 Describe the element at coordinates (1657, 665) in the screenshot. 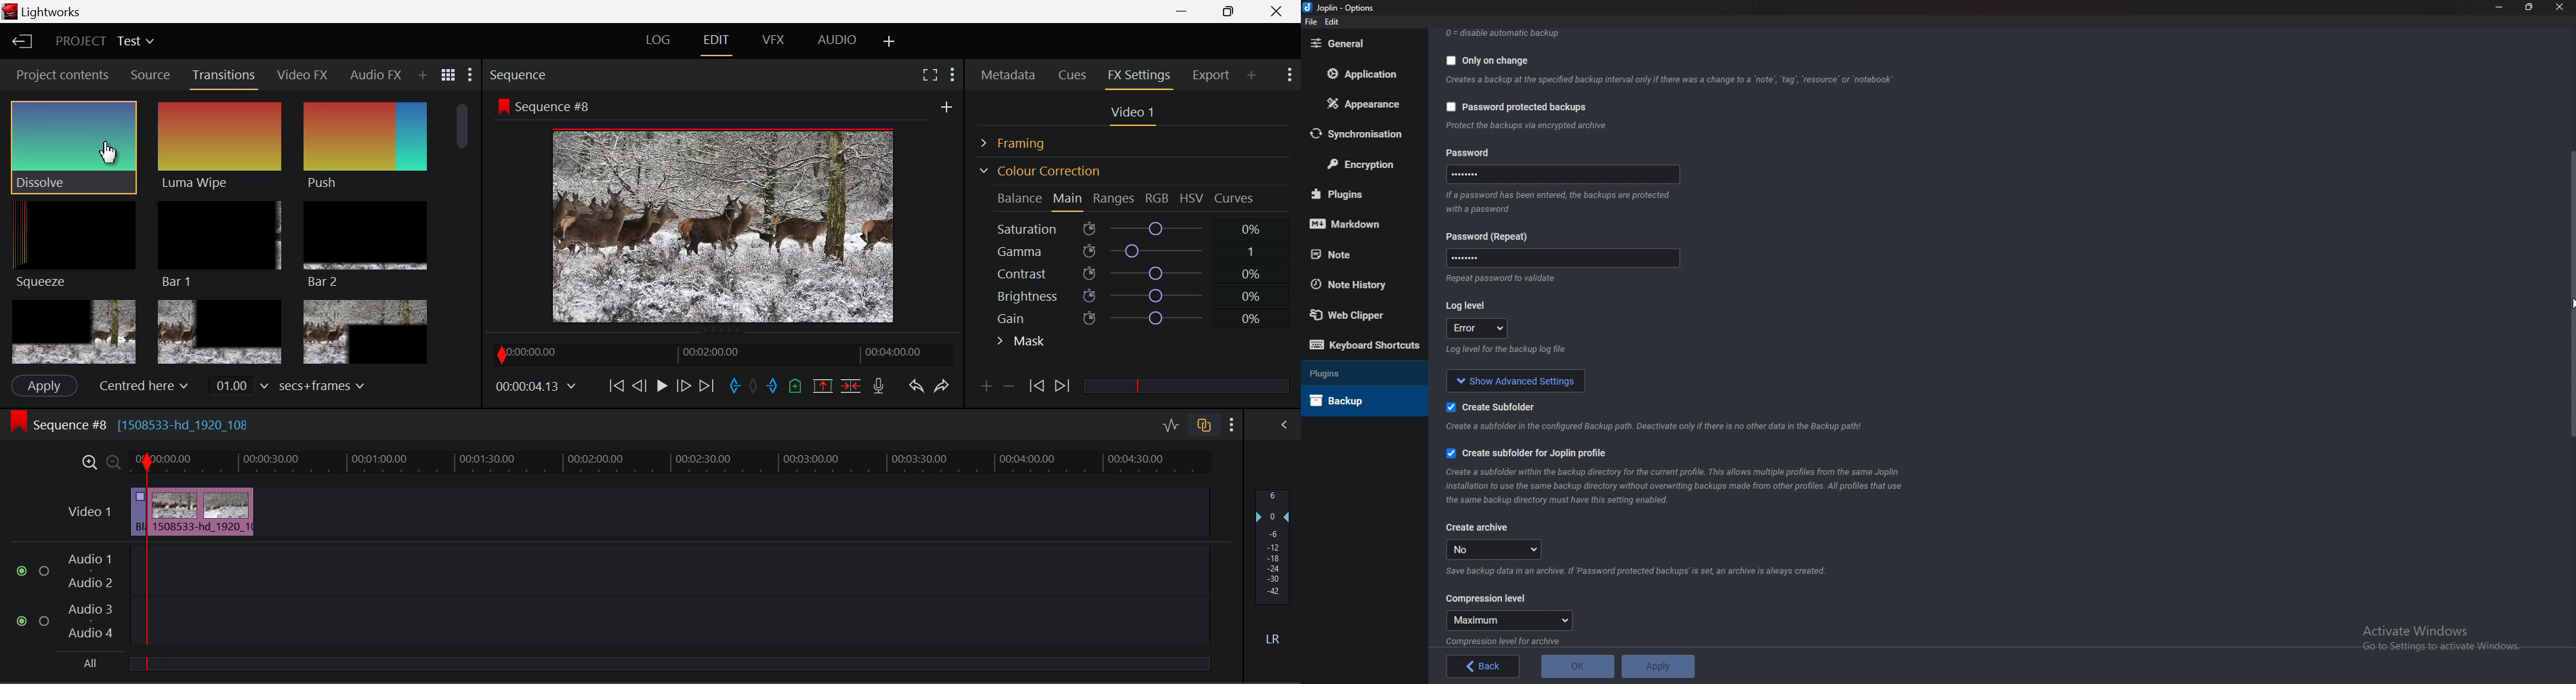

I see `Apply` at that location.